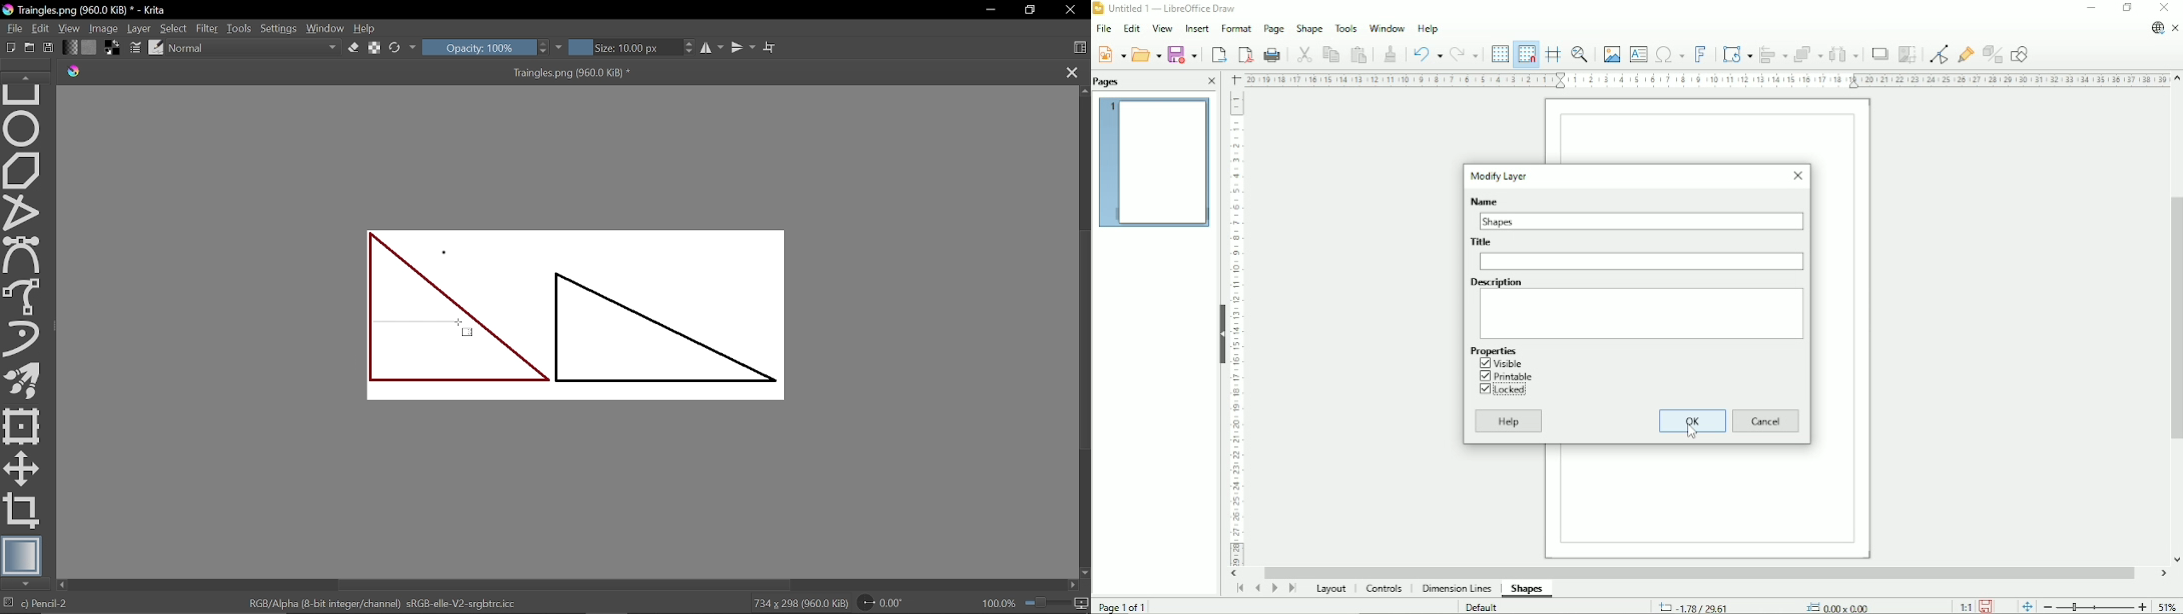 This screenshot has height=616, width=2184. Describe the element at coordinates (1184, 54) in the screenshot. I see `Save` at that location.